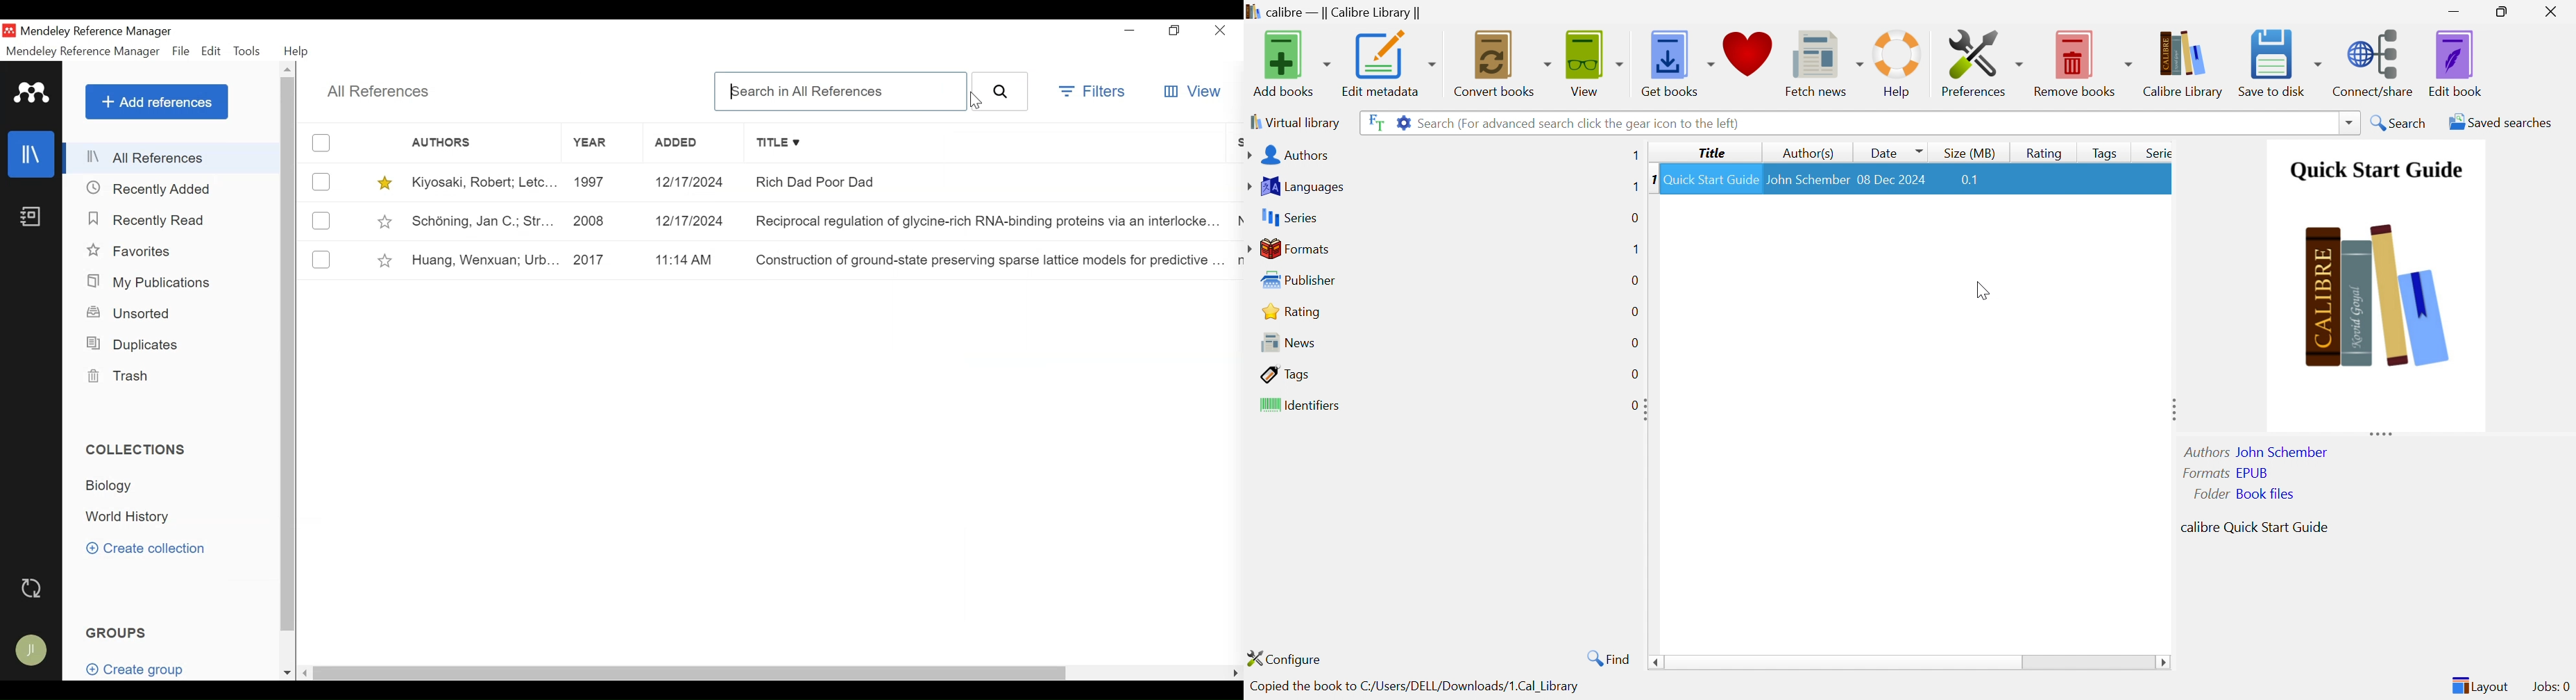 This screenshot has height=700, width=2576. Describe the element at coordinates (1300, 185) in the screenshot. I see `languages` at that location.